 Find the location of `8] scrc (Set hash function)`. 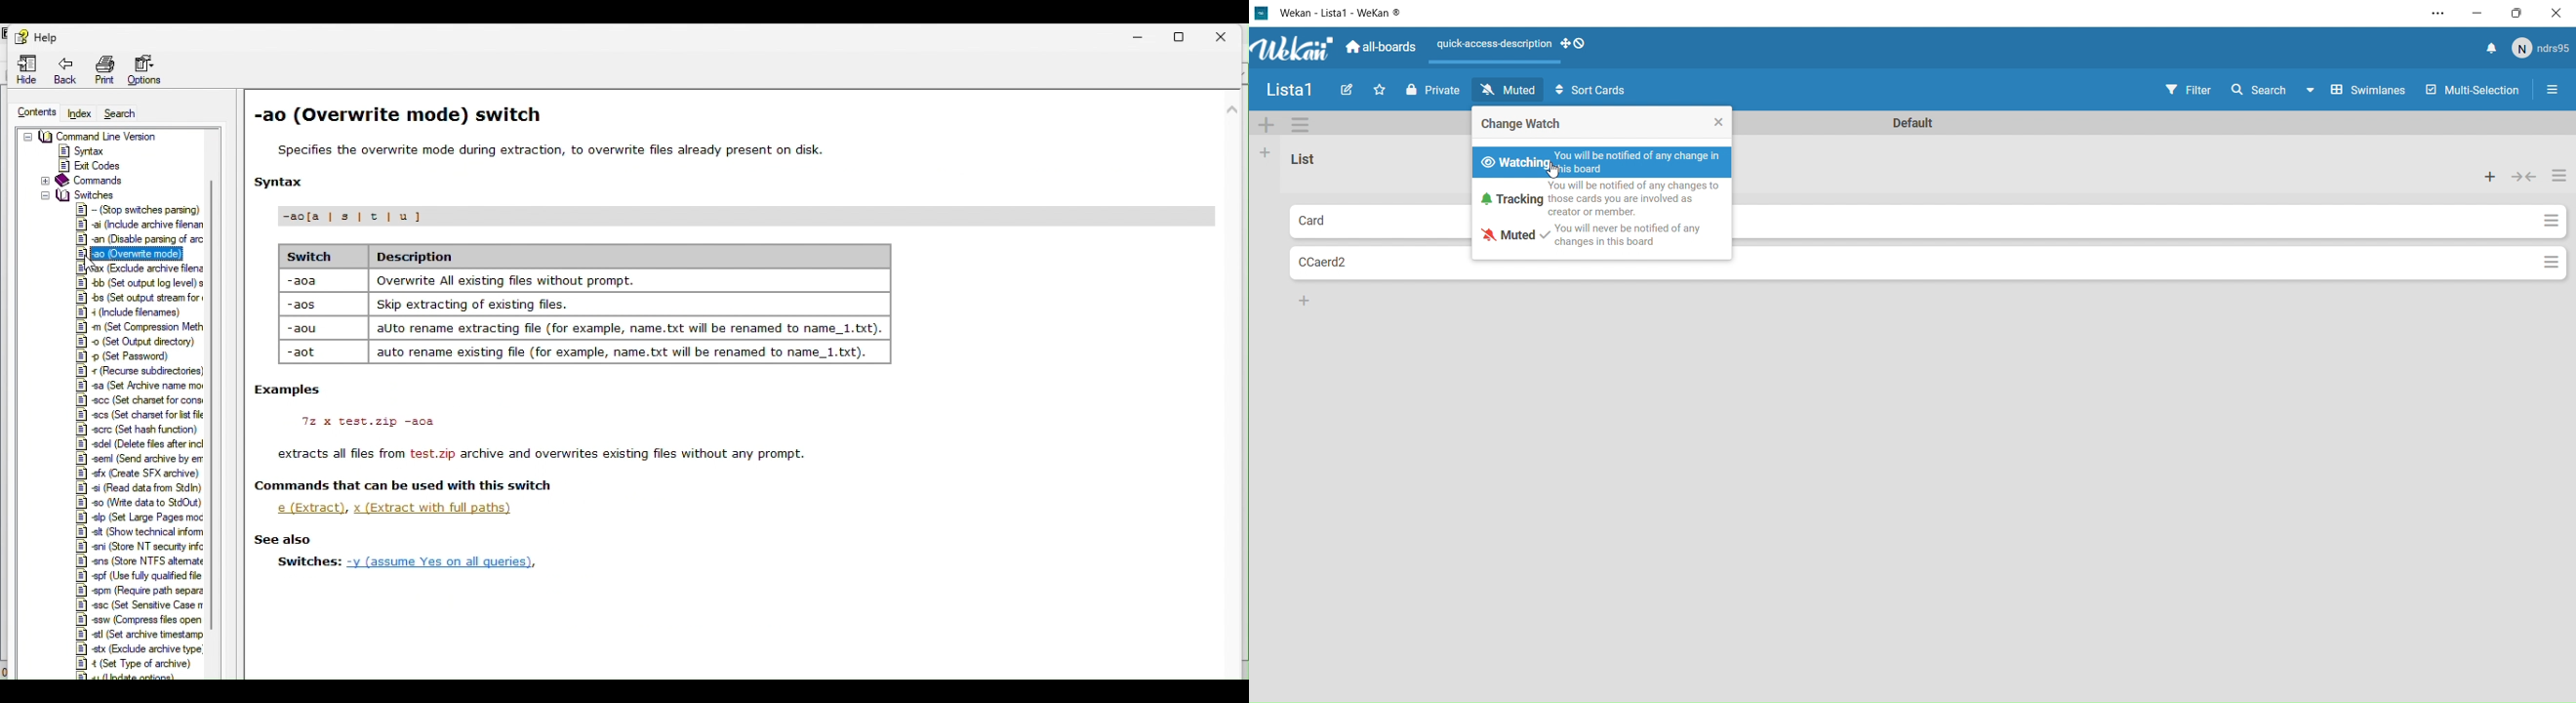

8] scrc (Set hash function) is located at coordinates (138, 430).